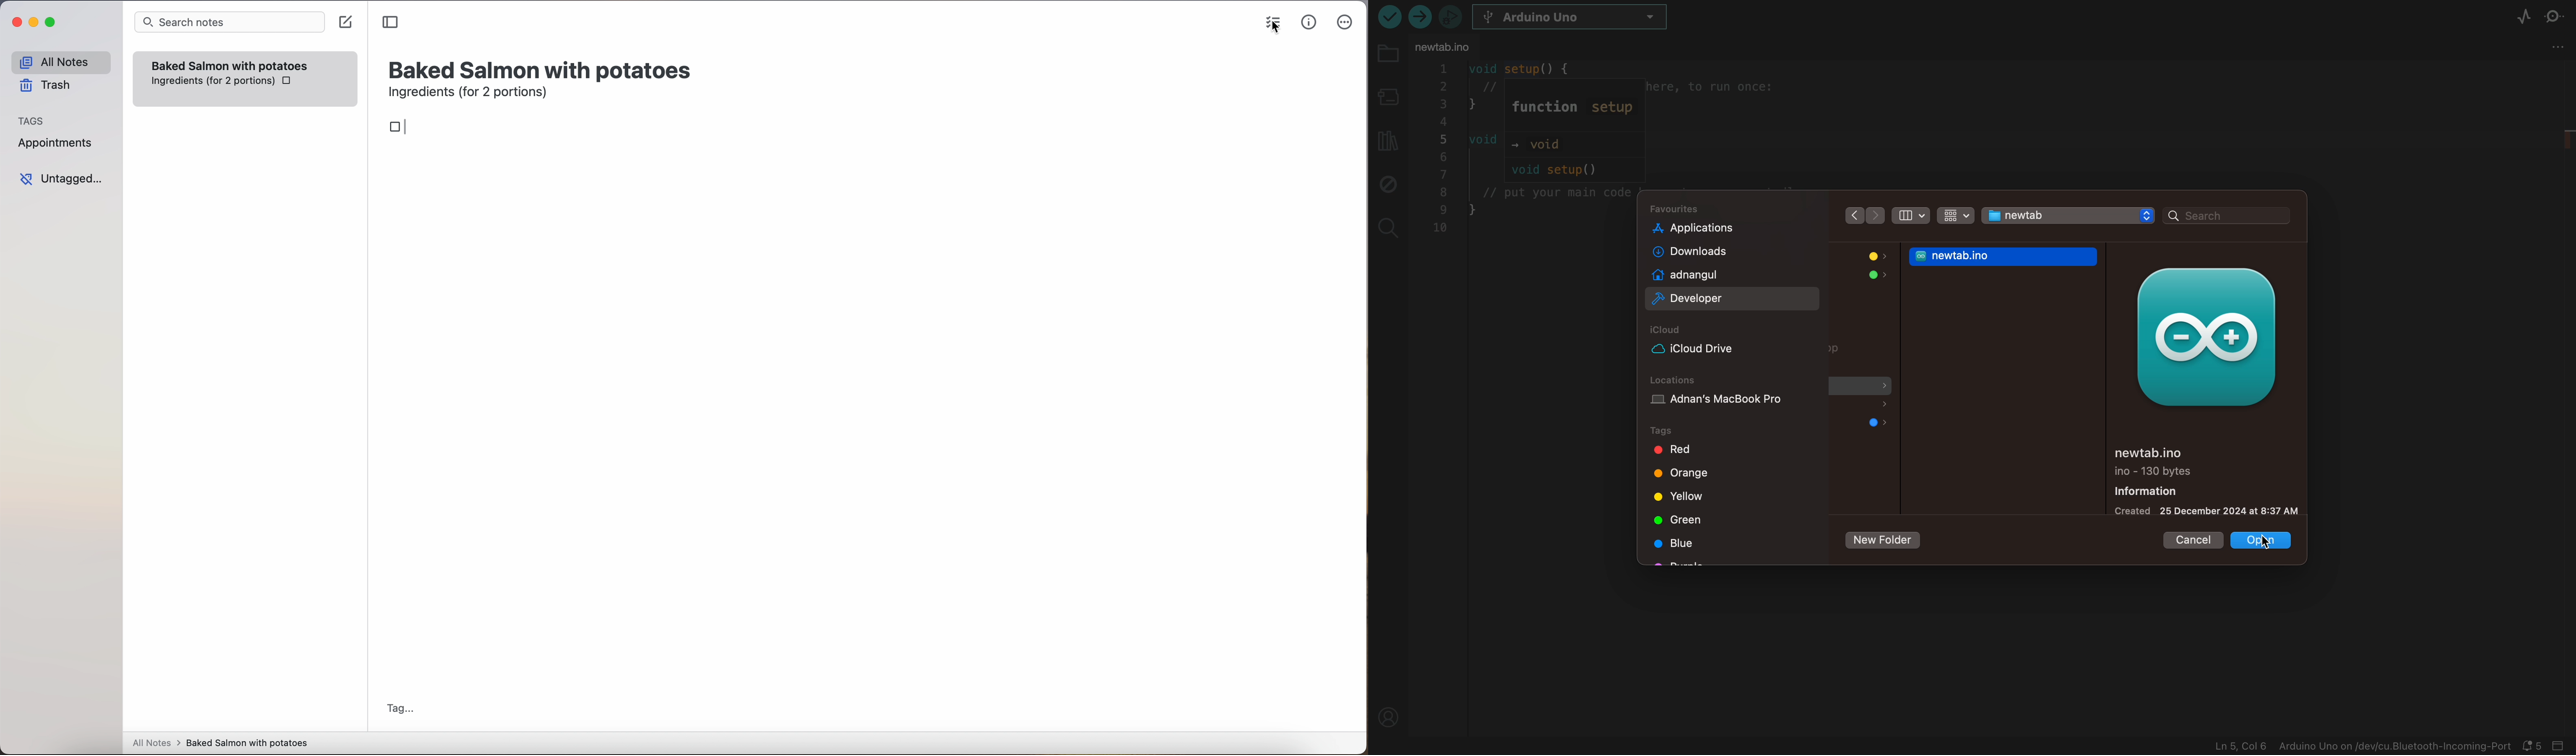  What do you see at coordinates (1347, 23) in the screenshot?
I see `more options` at bounding box center [1347, 23].